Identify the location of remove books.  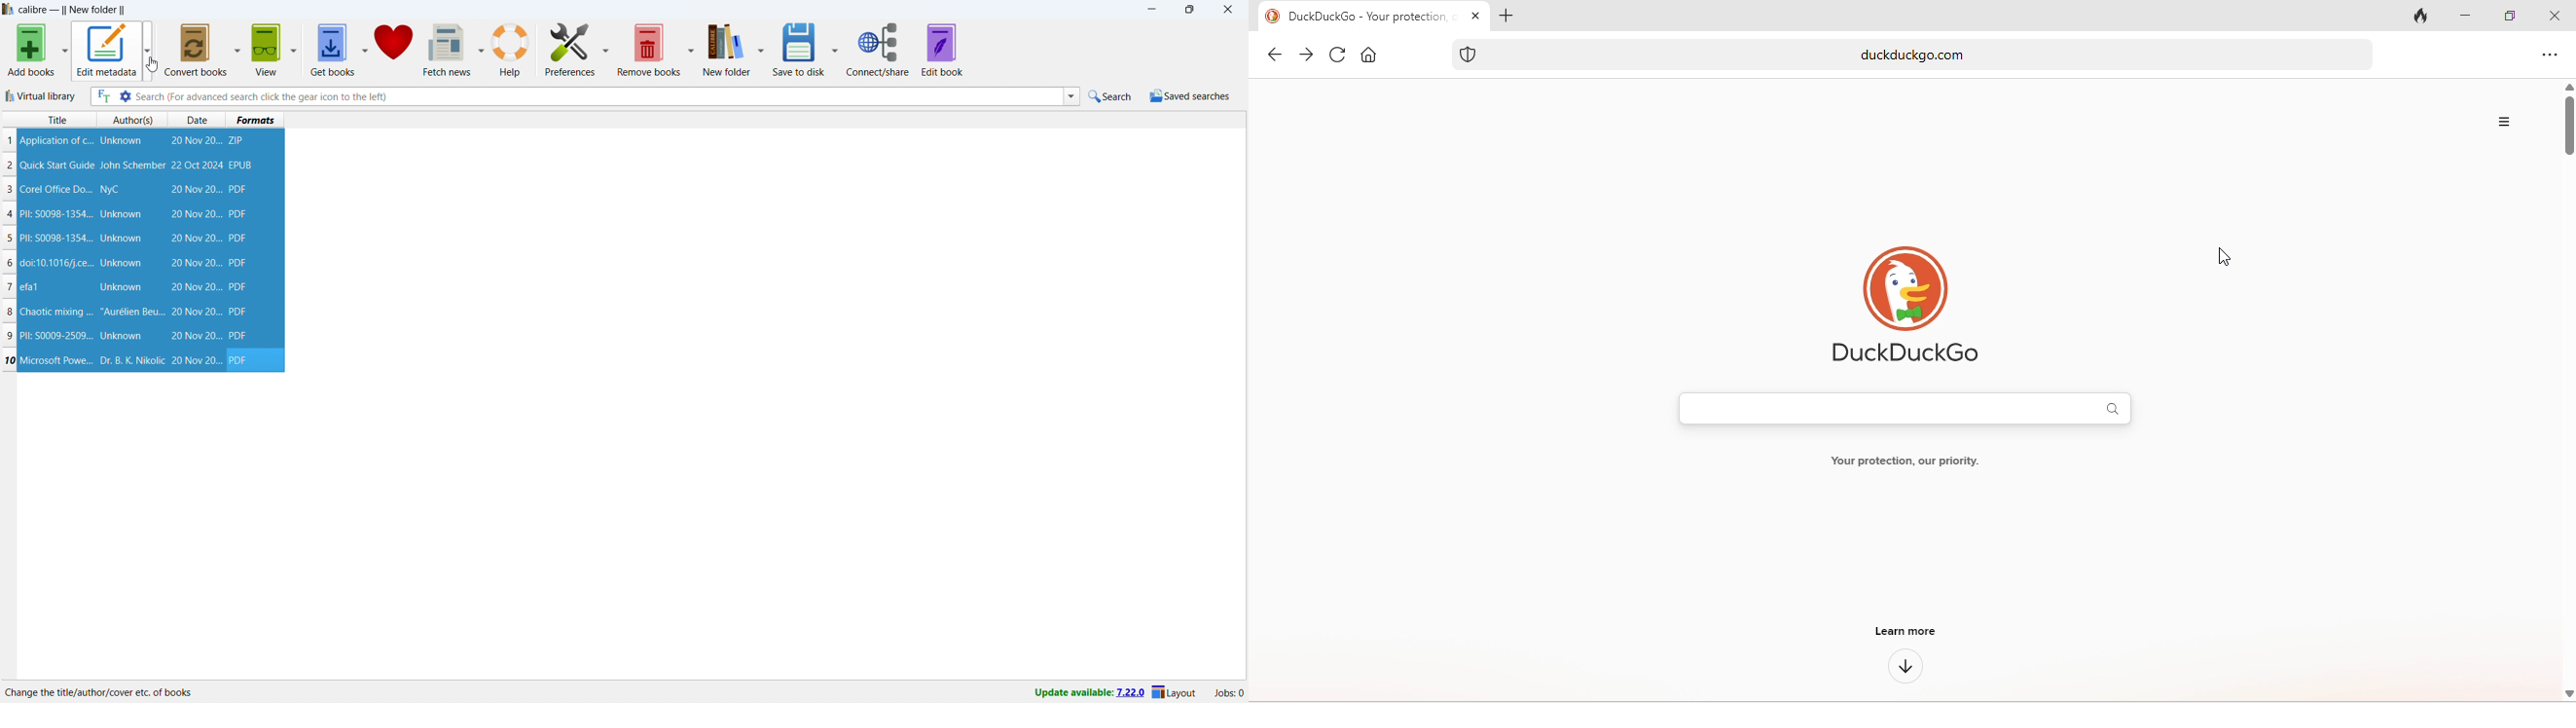
(649, 49).